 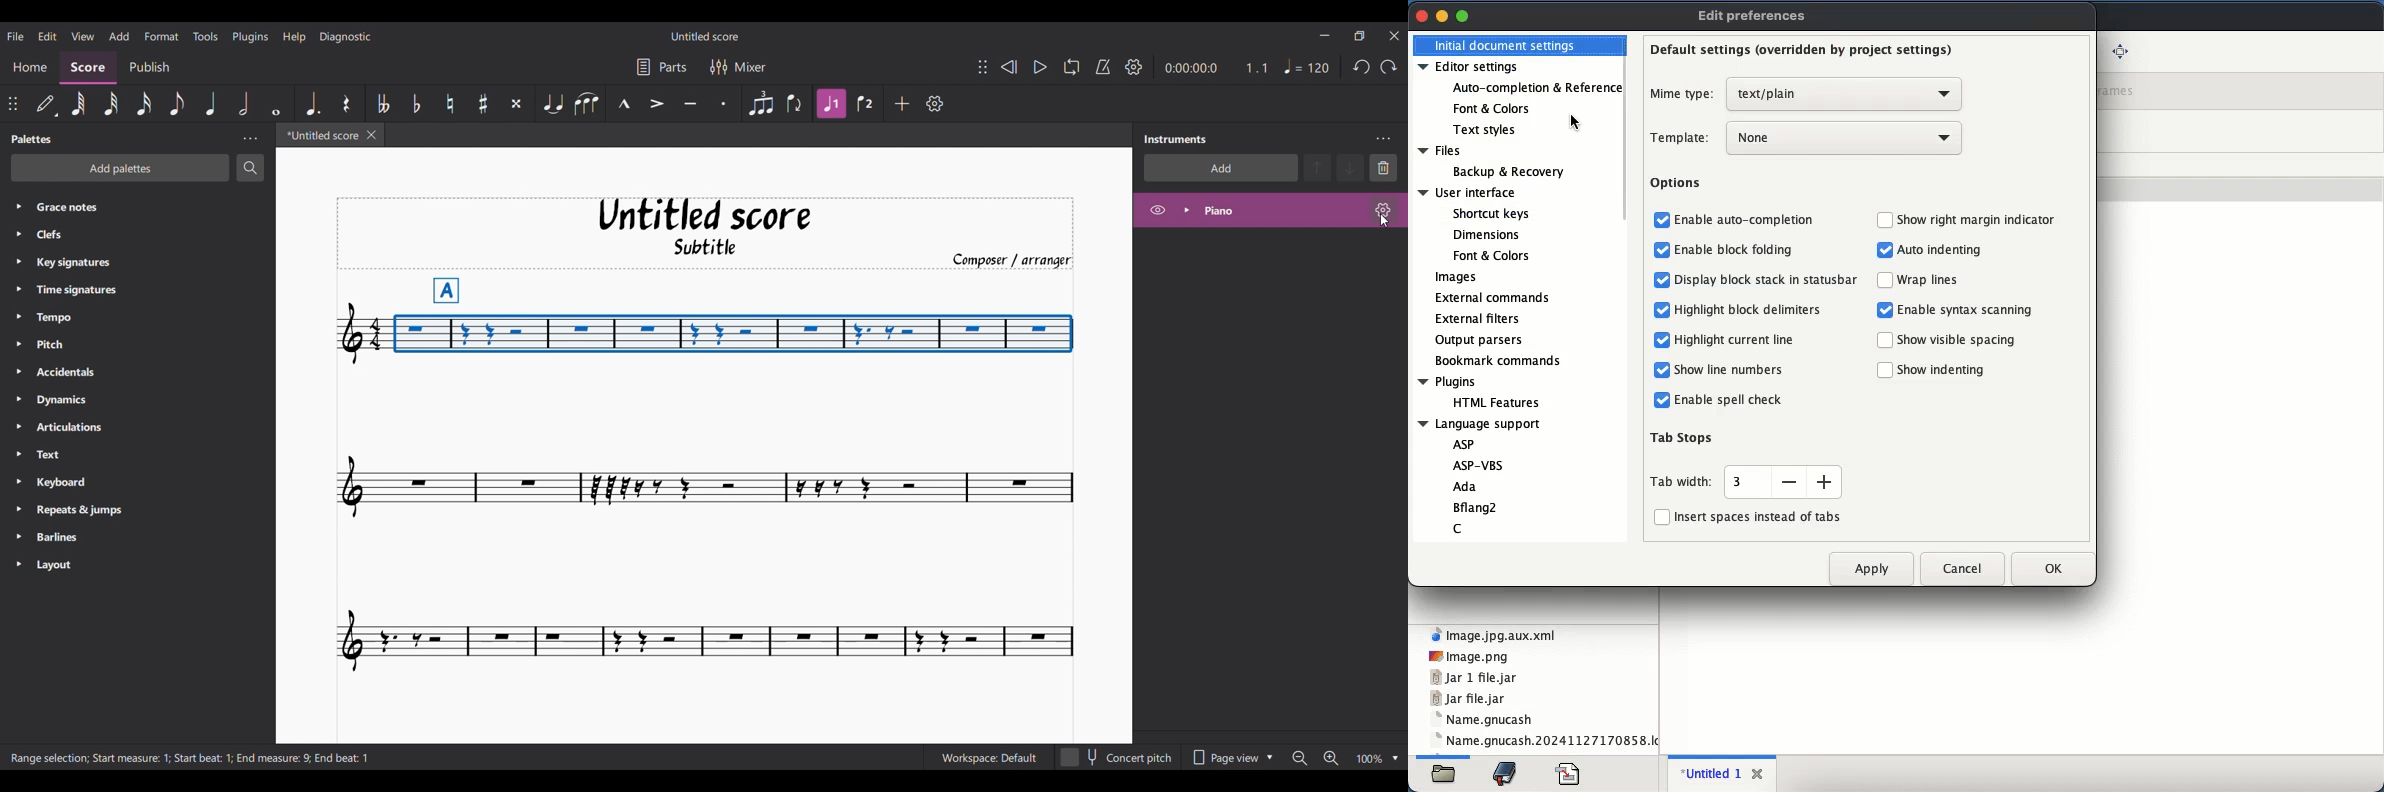 I want to click on Pitch, so click(x=84, y=343).